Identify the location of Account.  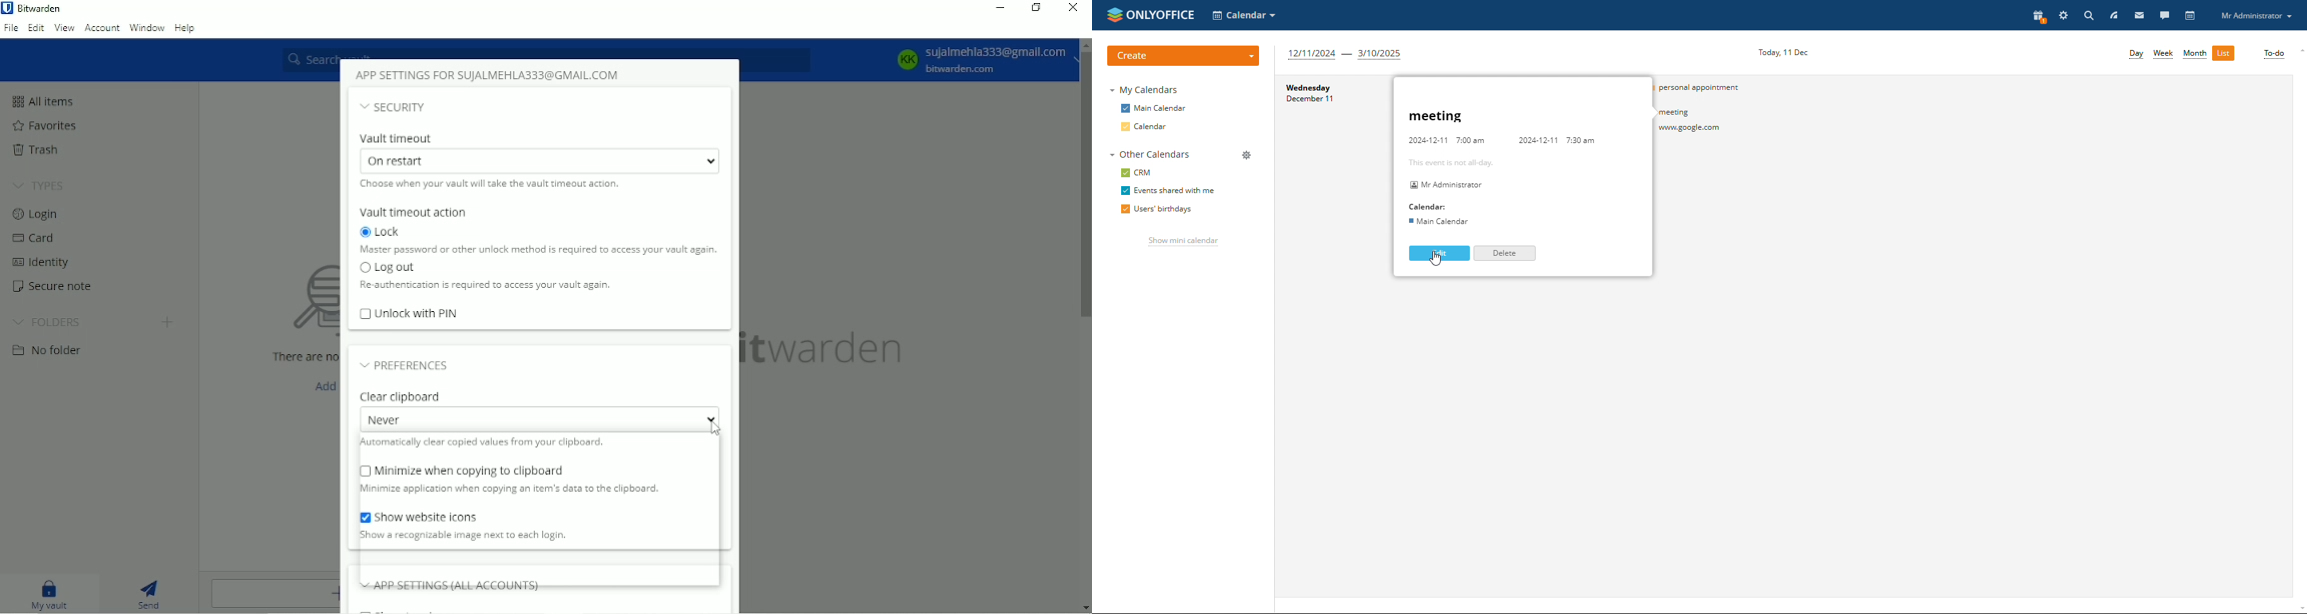
(103, 29).